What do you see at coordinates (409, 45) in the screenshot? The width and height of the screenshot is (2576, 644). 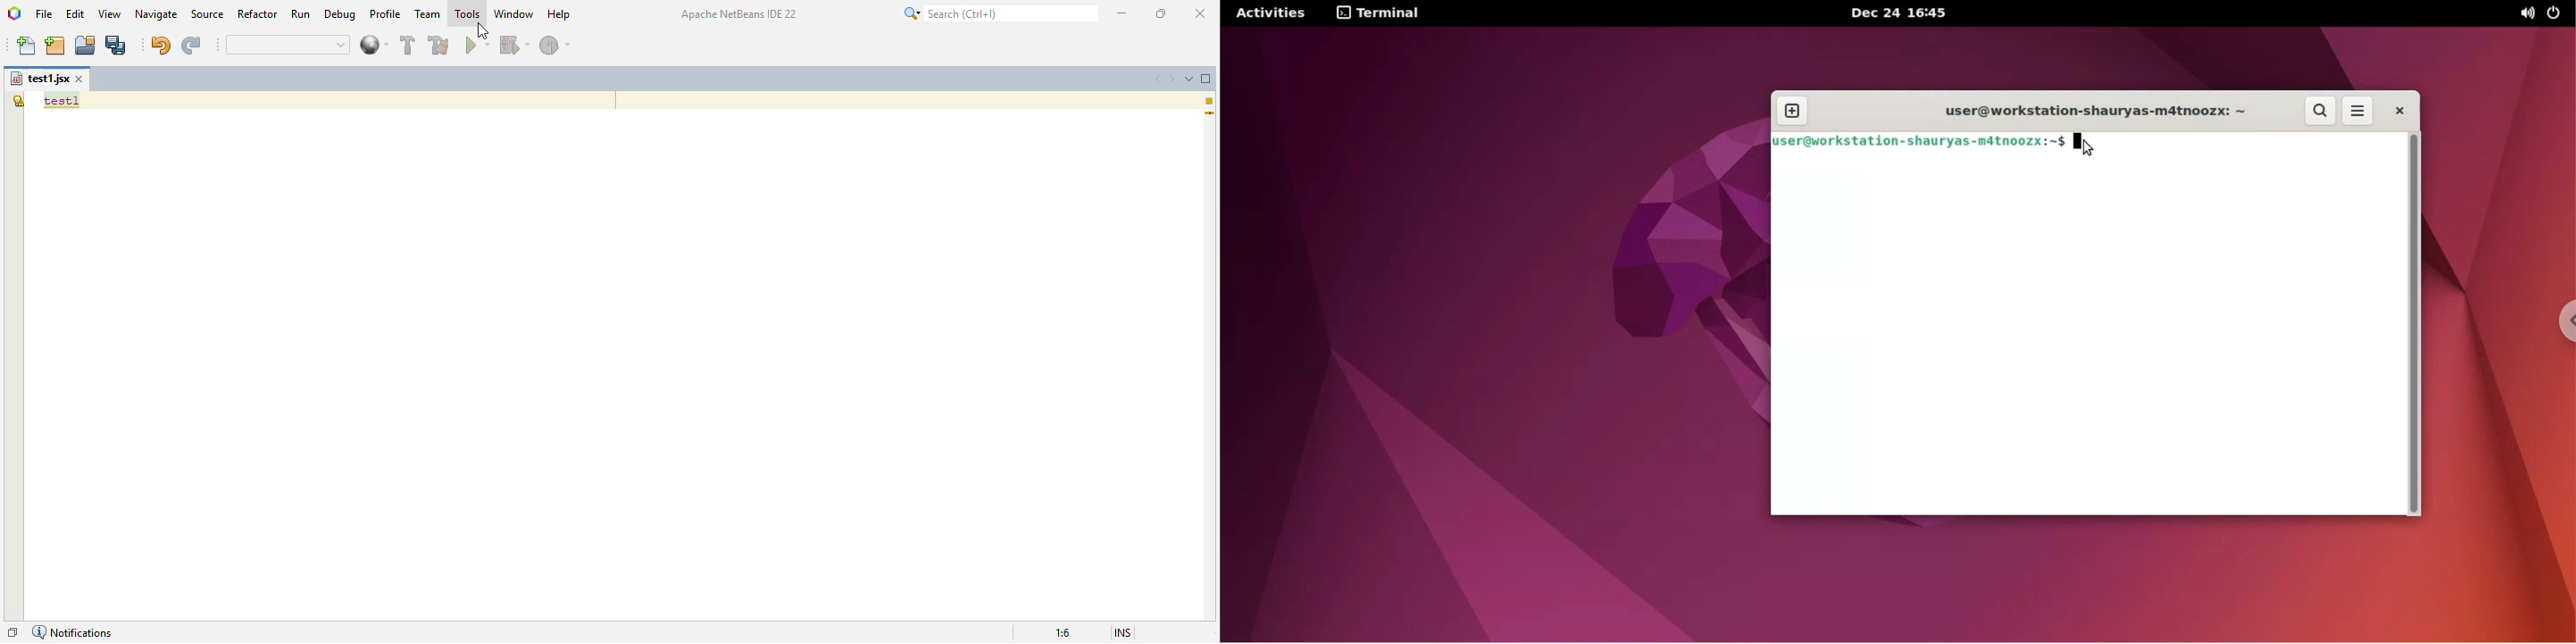 I see `build project` at bounding box center [409, 45].